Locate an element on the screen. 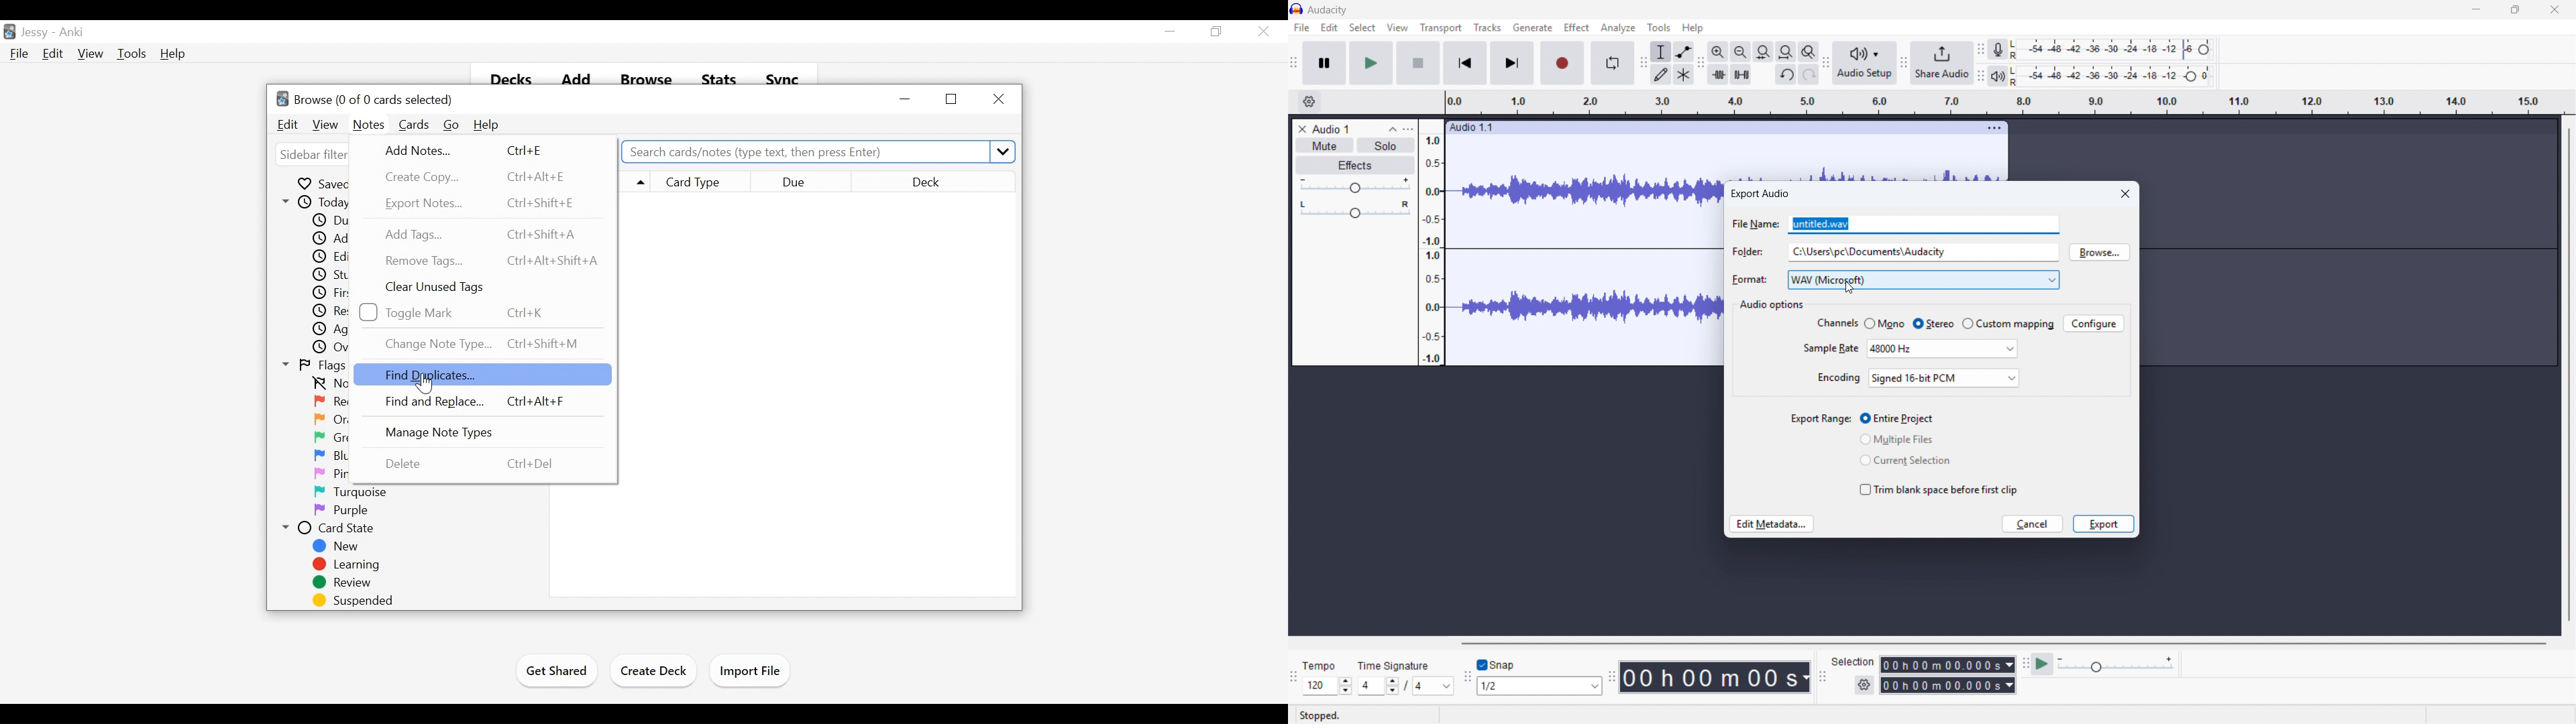 Image resolution: width=2576 pixels, height=728 pixels. Overdue is located at coordinates (341, 348).